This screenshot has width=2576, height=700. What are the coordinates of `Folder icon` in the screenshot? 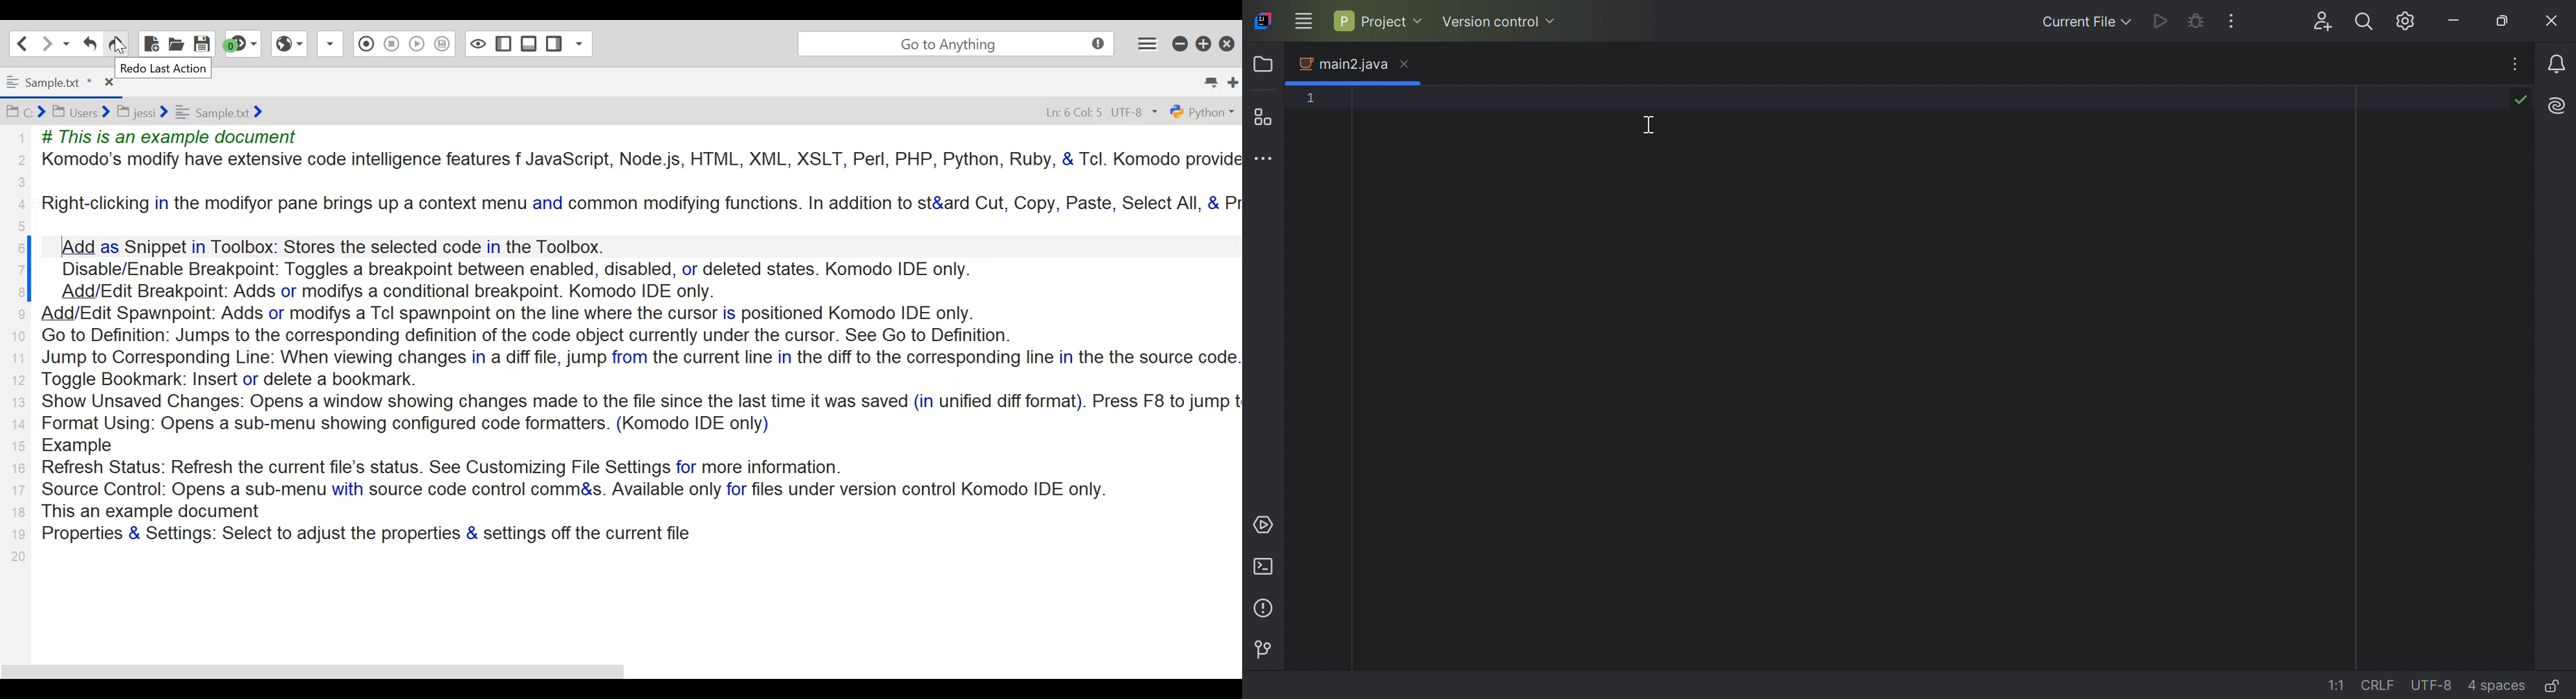 It's located at (1262, 64).